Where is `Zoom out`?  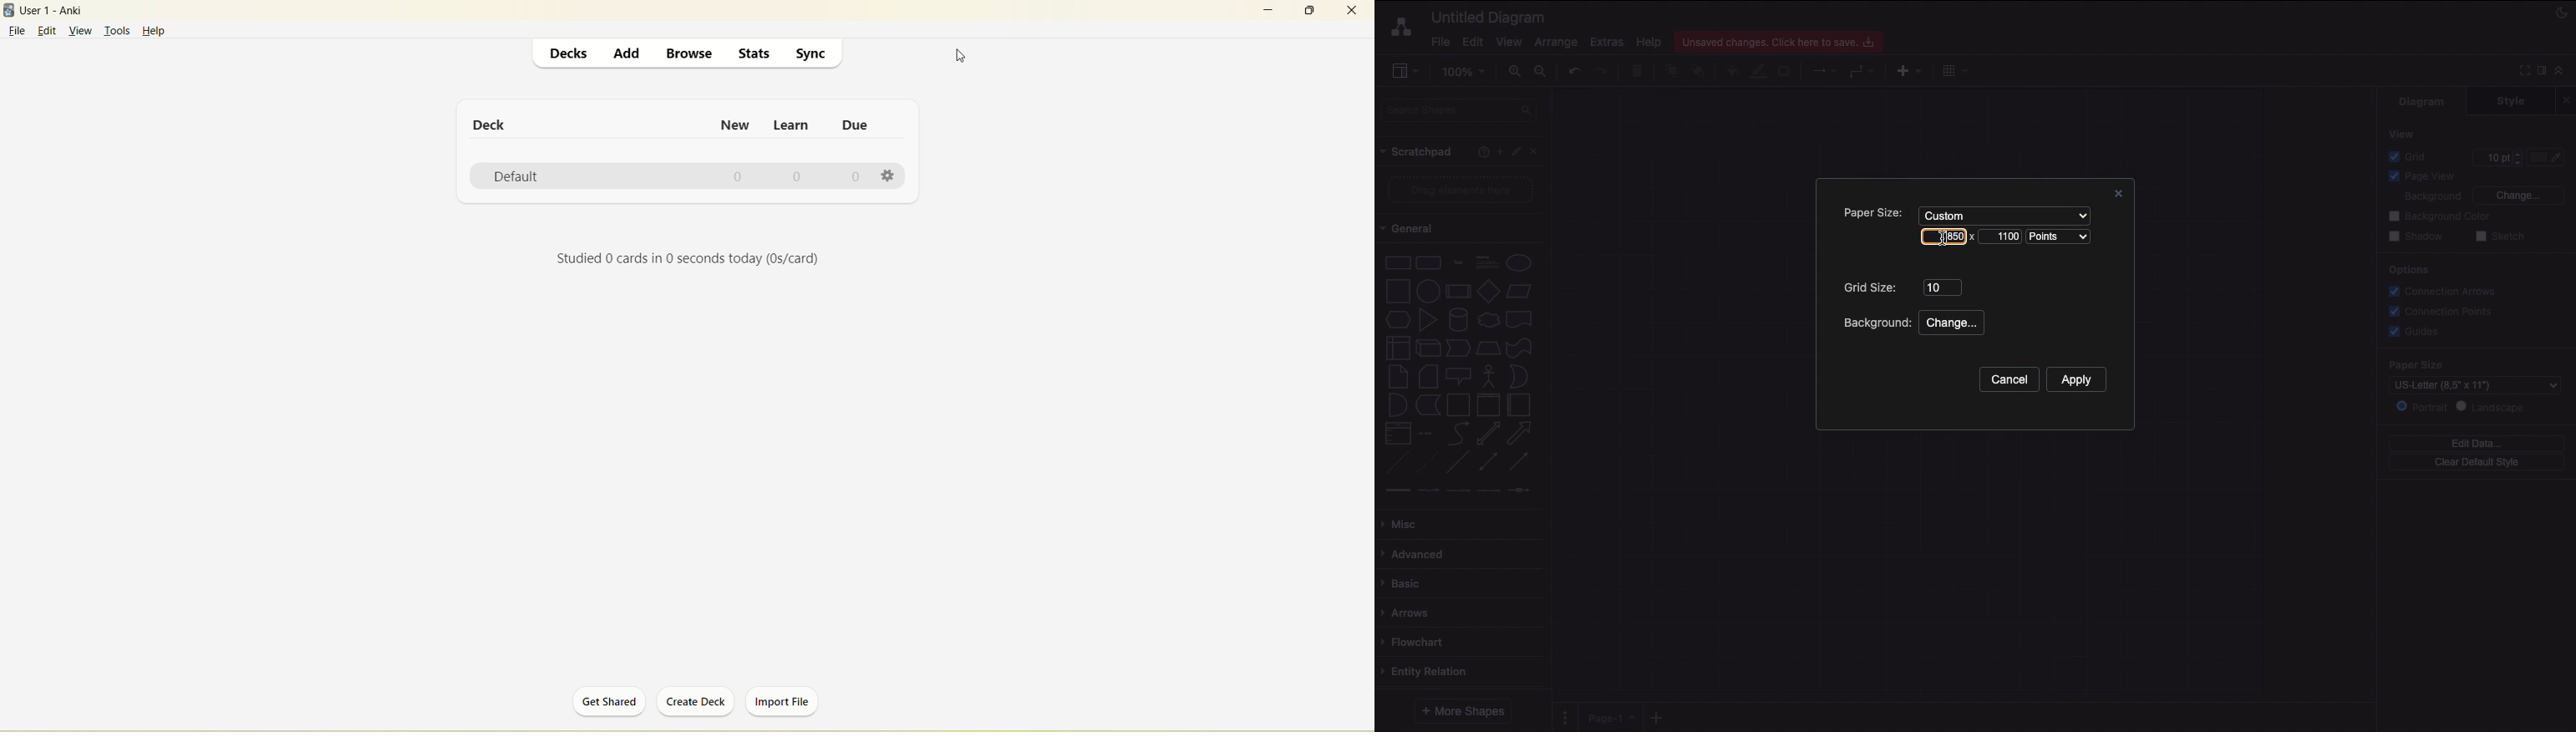 Zoom out is located at coordinates (1542, 73).